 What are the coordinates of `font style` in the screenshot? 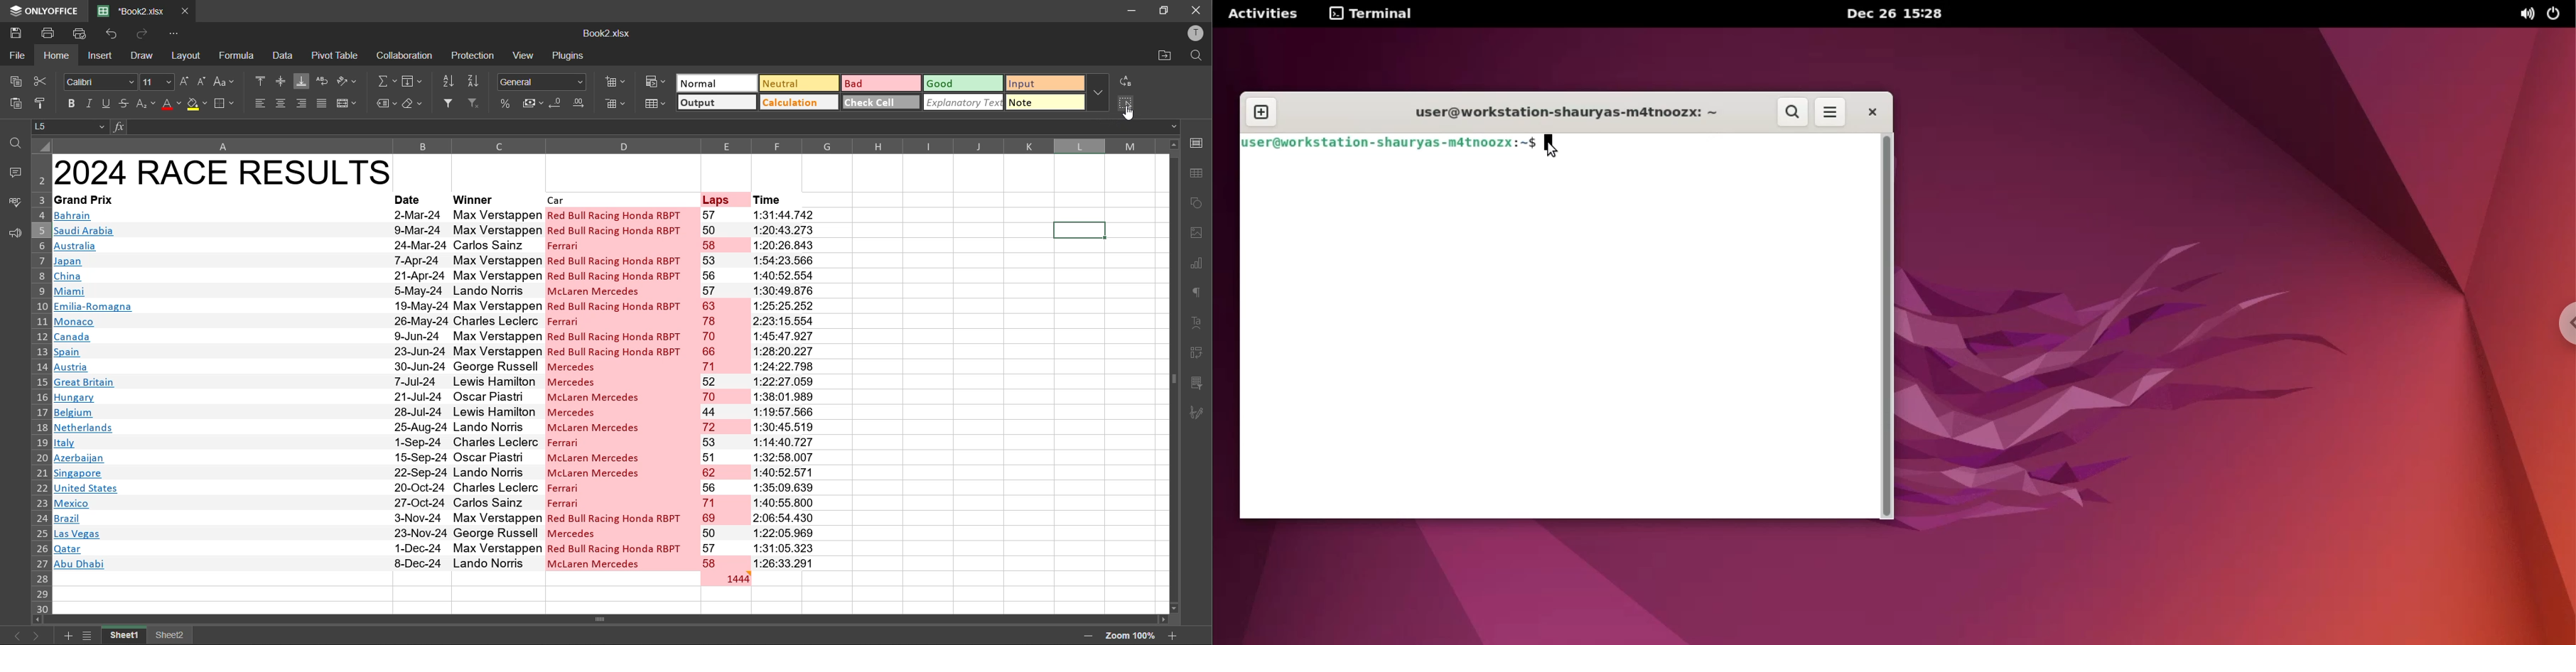 It's located at (100, 80).